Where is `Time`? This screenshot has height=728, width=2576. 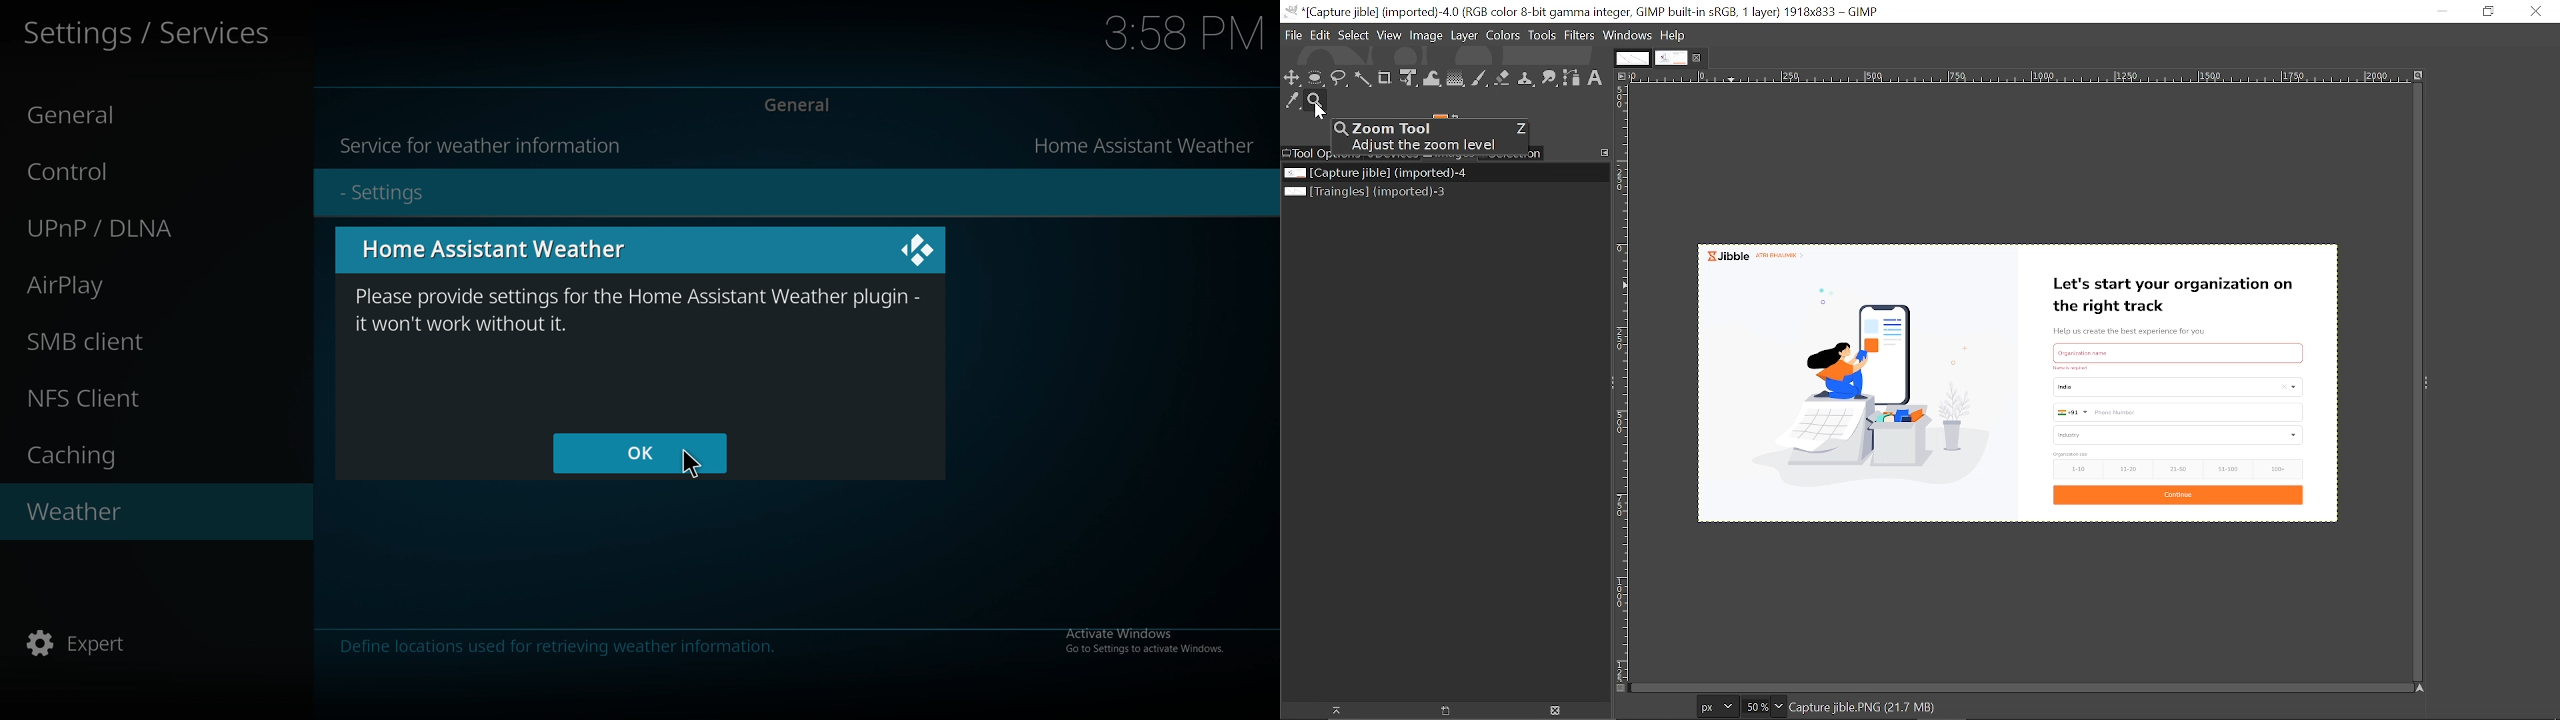 Time is located at coordinates (1185, 31).